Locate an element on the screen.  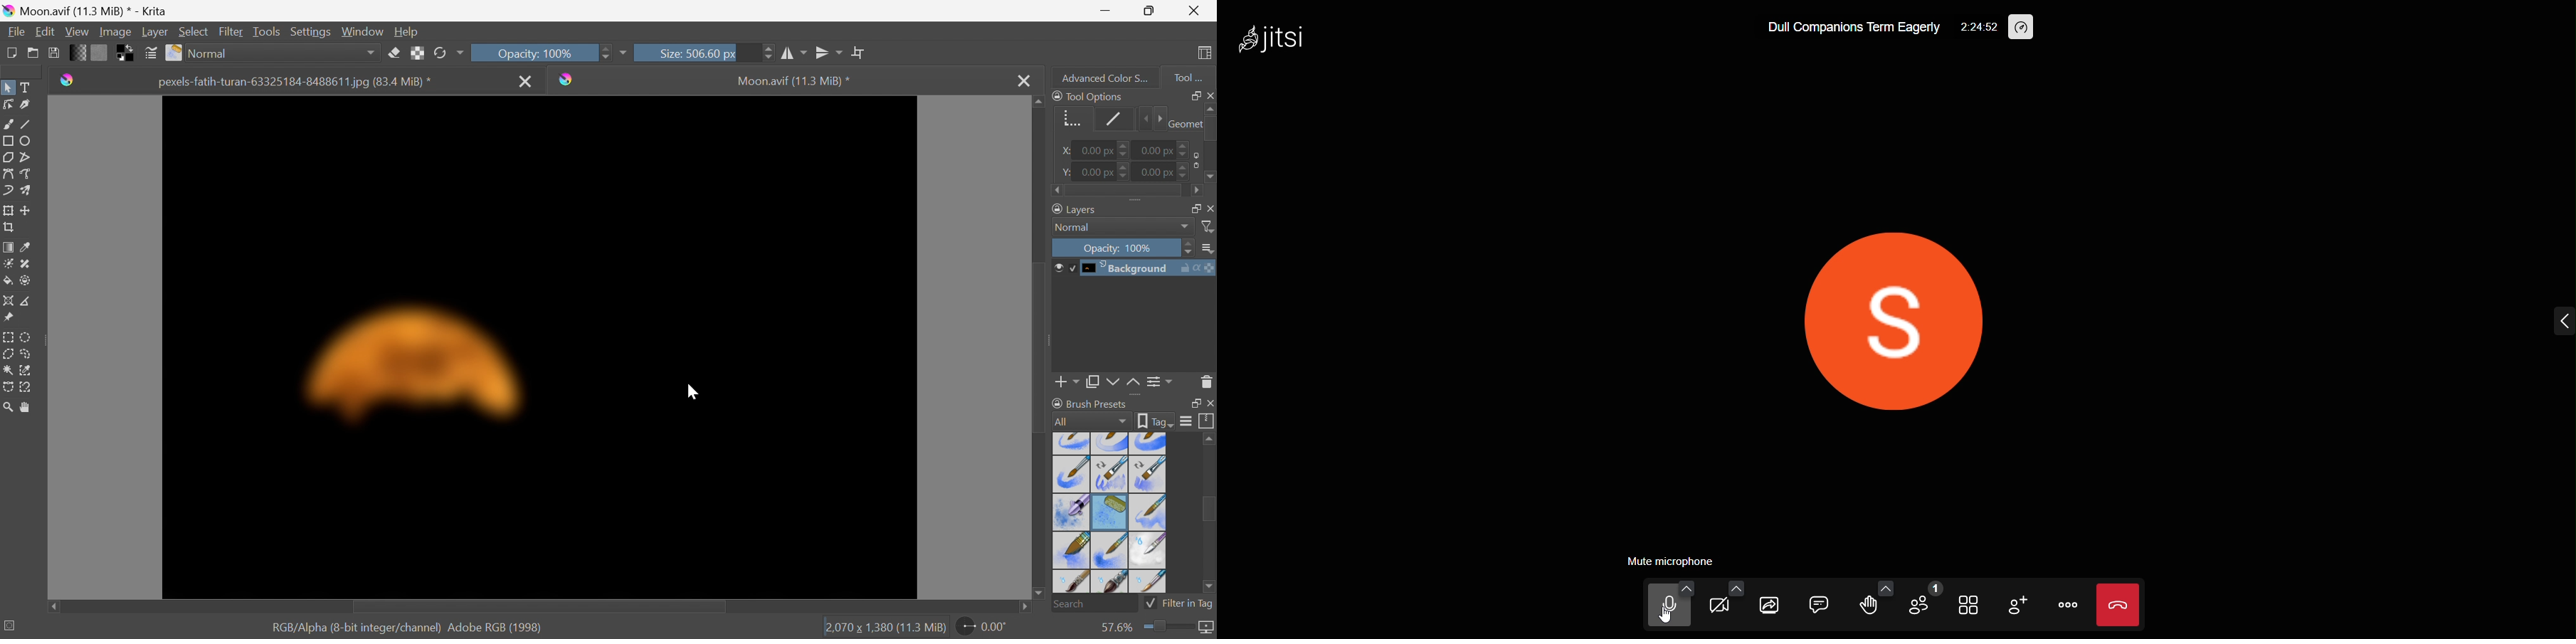
Preserve Alpha is located at coordinates (415, 54).